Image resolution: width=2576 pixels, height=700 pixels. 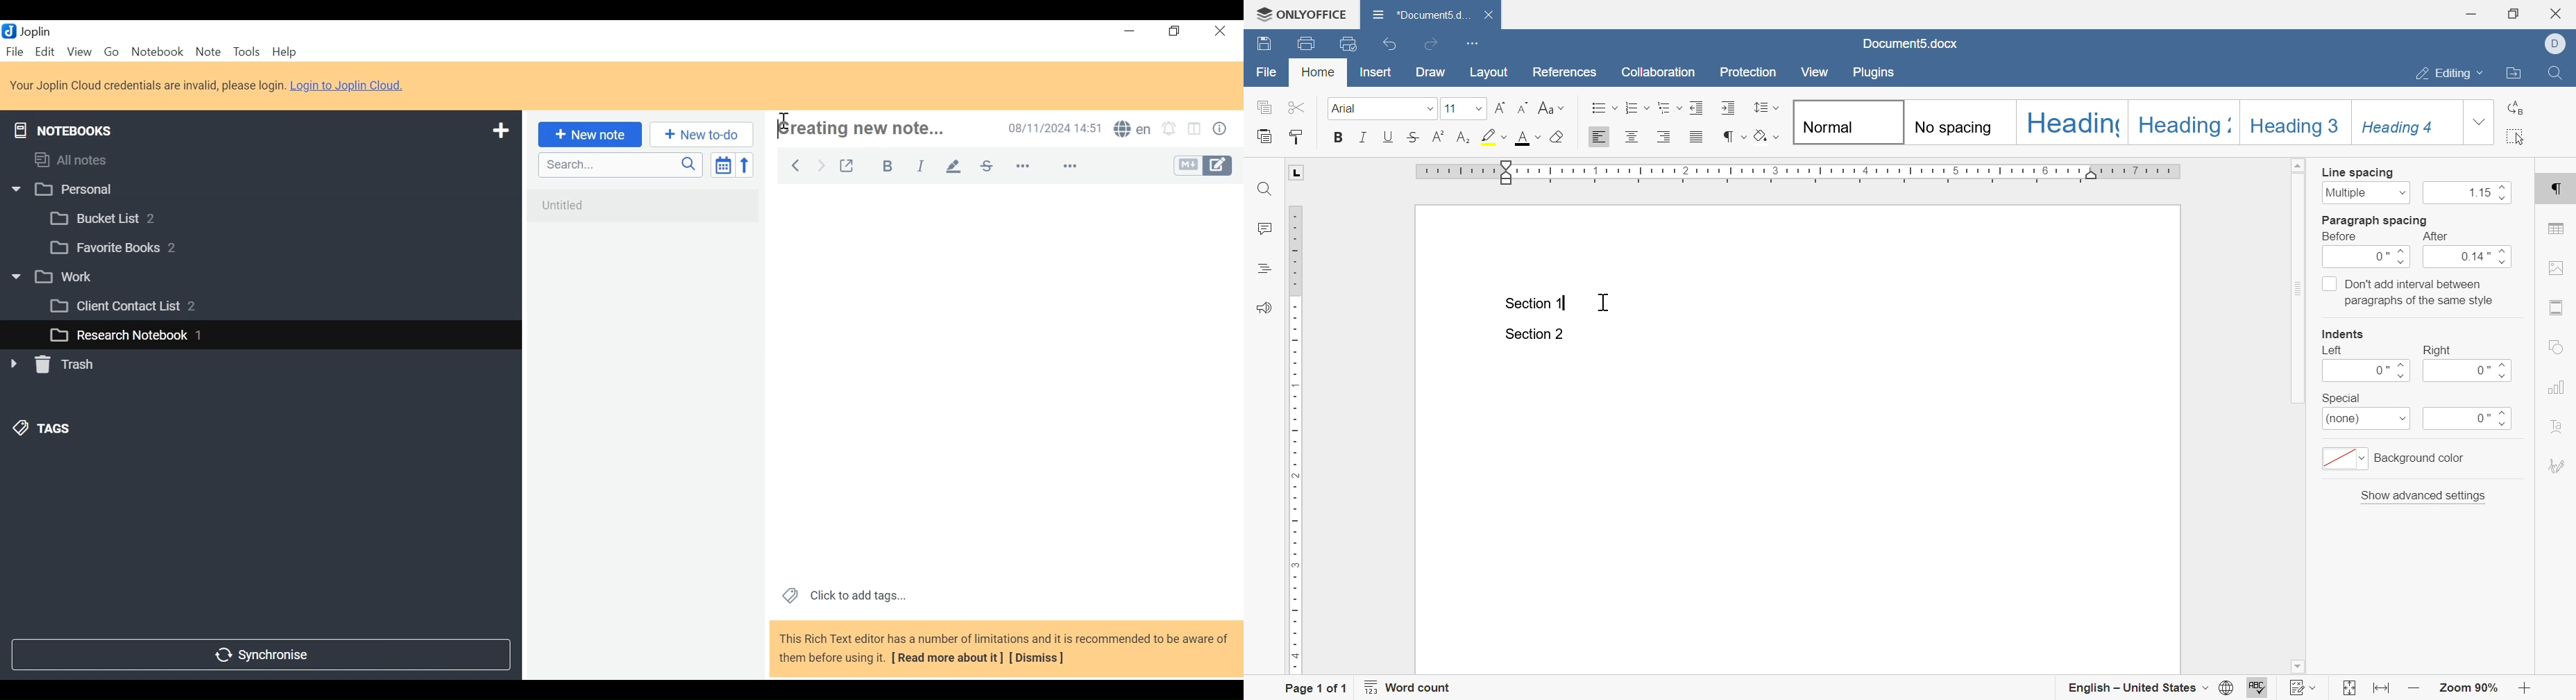 What do you see at coordinates (1749, 72) in the screenshot?
I see `protection` at bounding box center [1749, 72].